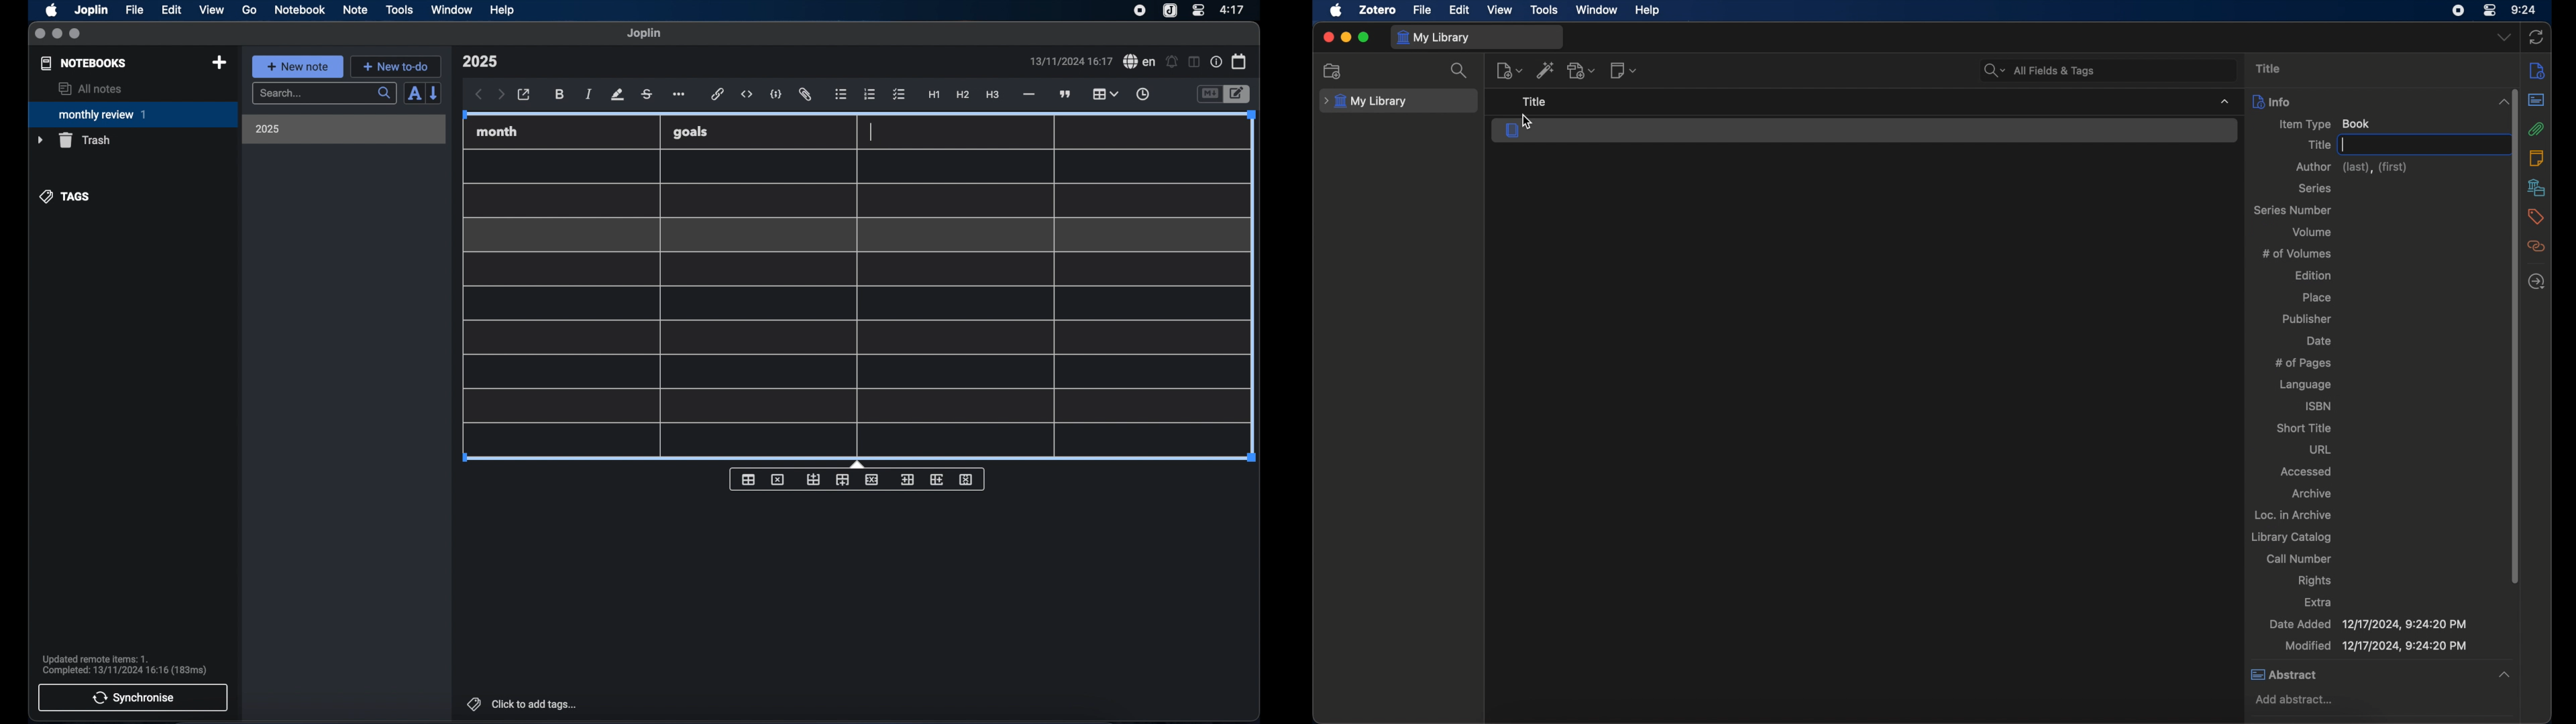  What do you see at coordinates (134, 10) in the screenshot?
I see `file` at bounding box center [134, 10].